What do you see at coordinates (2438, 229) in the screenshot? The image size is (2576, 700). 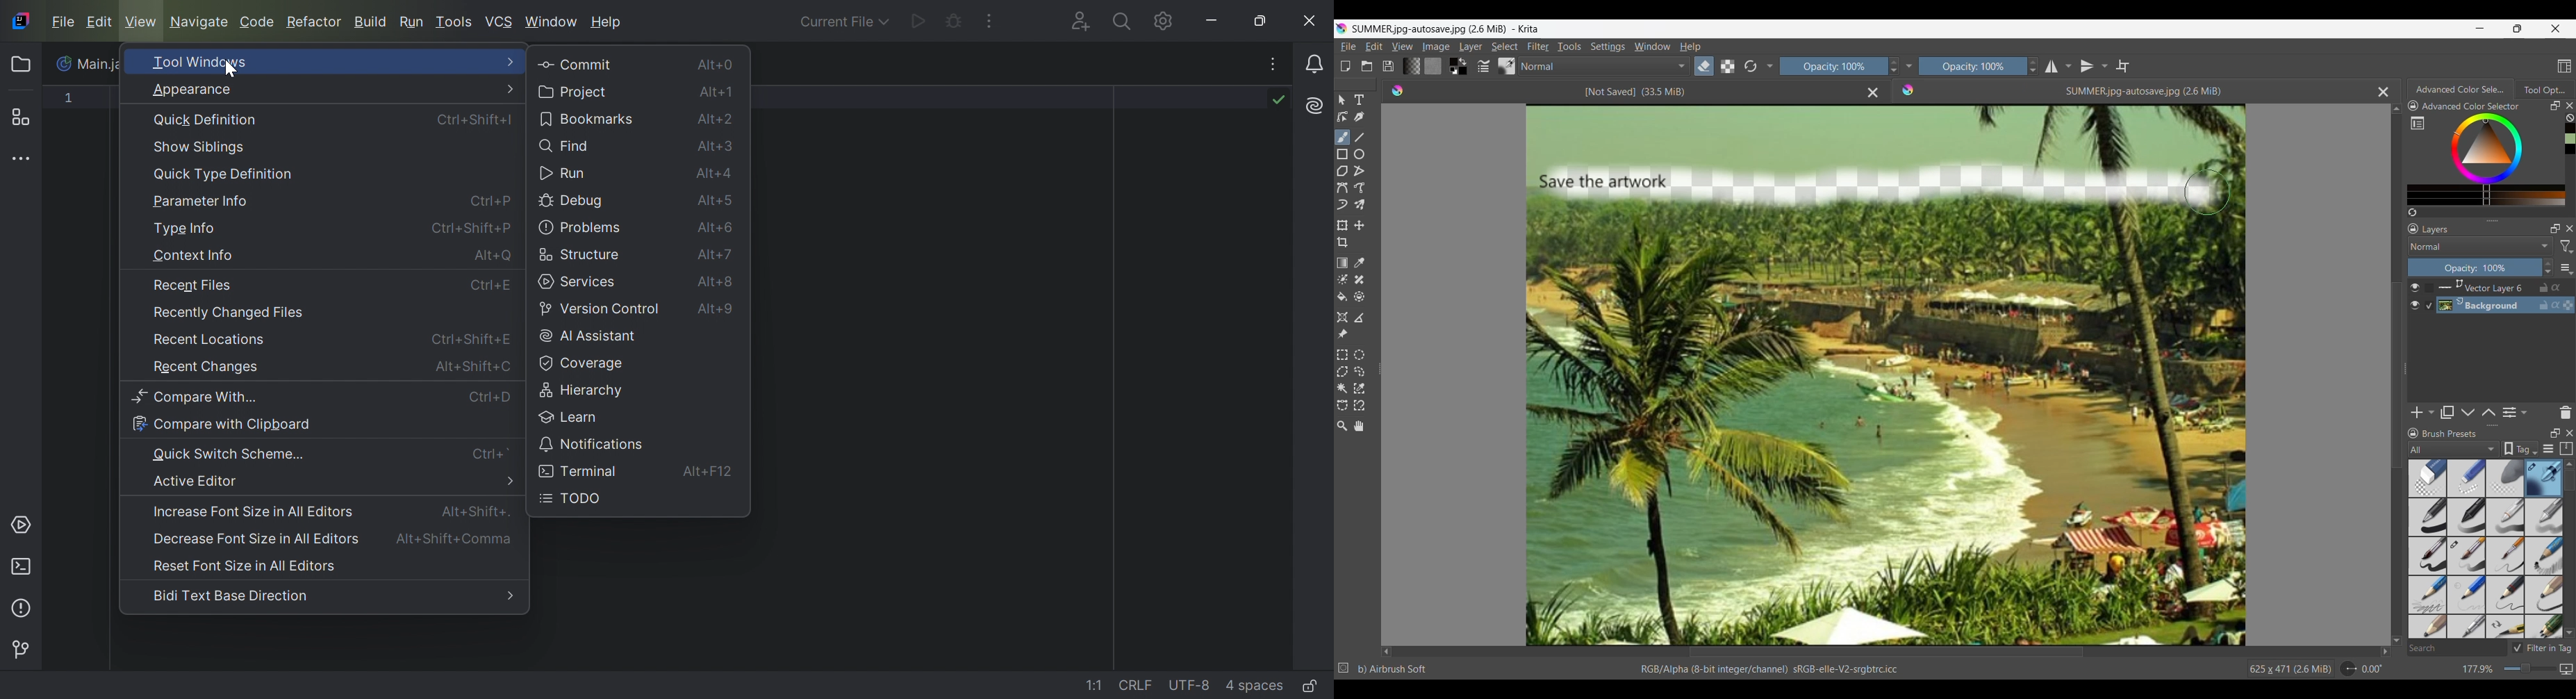 I see `Layers` at bounding box center [2438, 229].